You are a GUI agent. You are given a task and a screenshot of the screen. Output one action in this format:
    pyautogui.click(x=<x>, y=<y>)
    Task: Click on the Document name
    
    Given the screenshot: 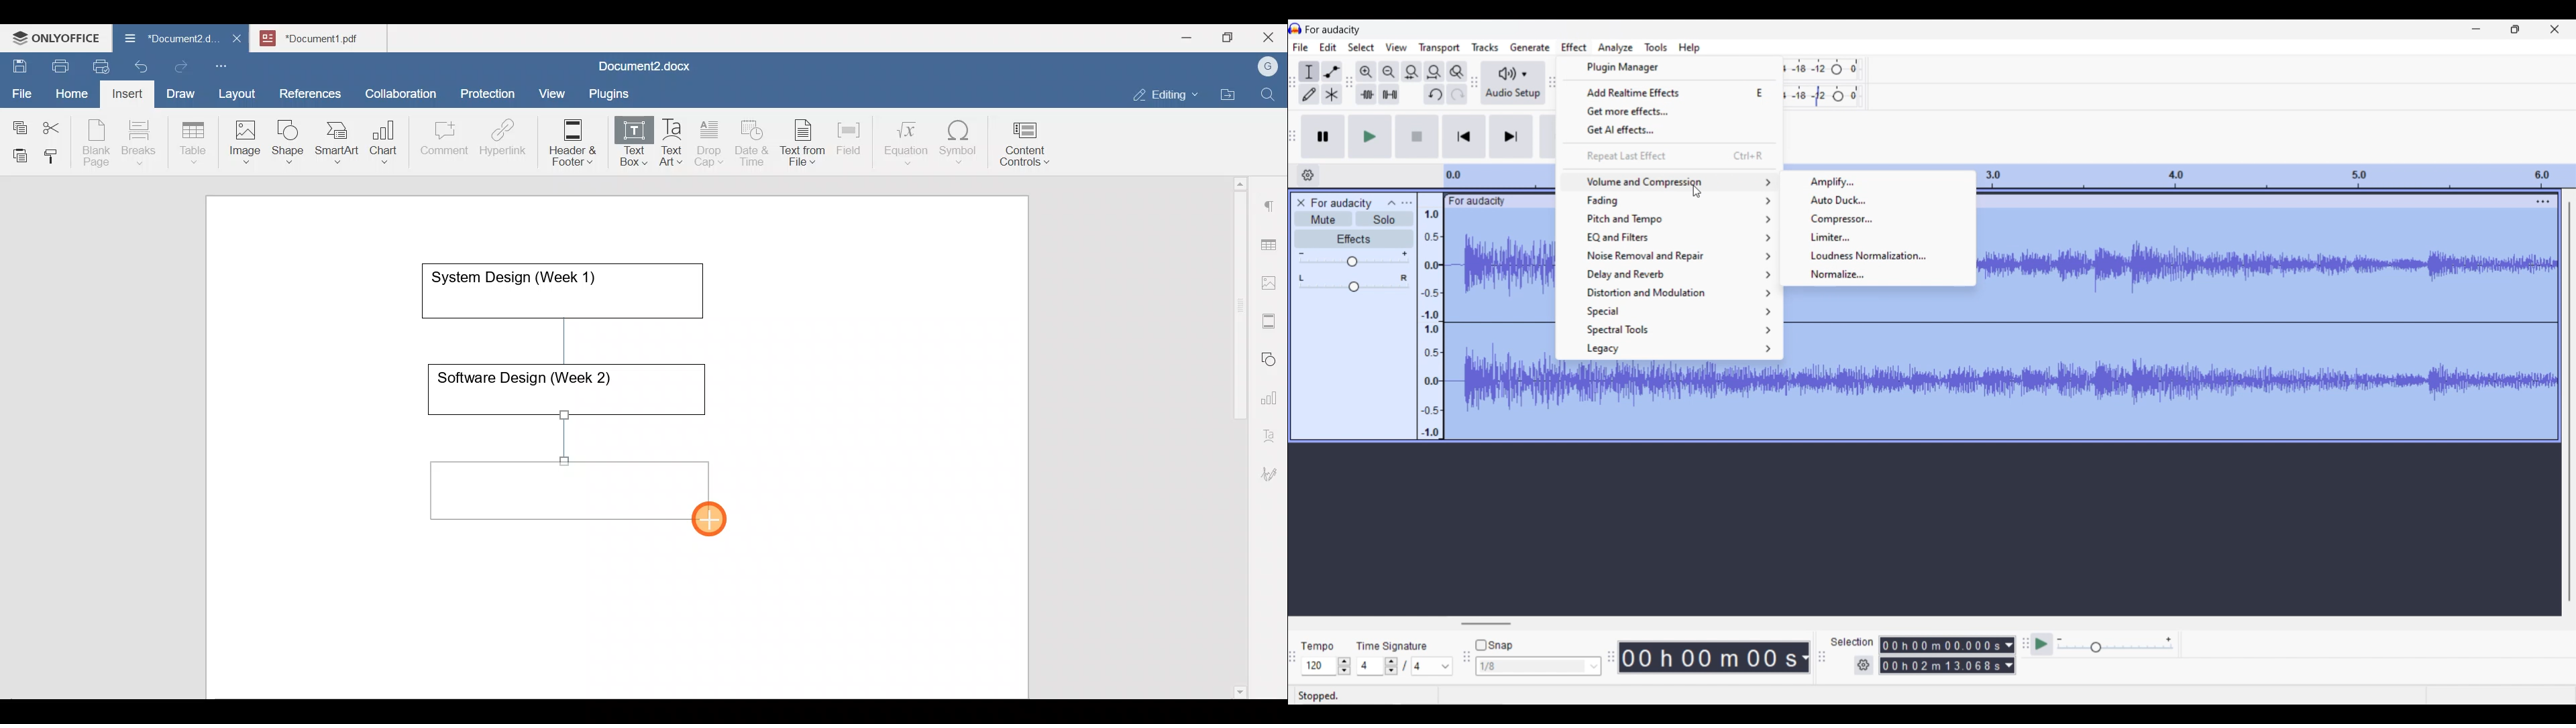 What is the action you would take?
    pyautogui.click(x=164, y=40)
    